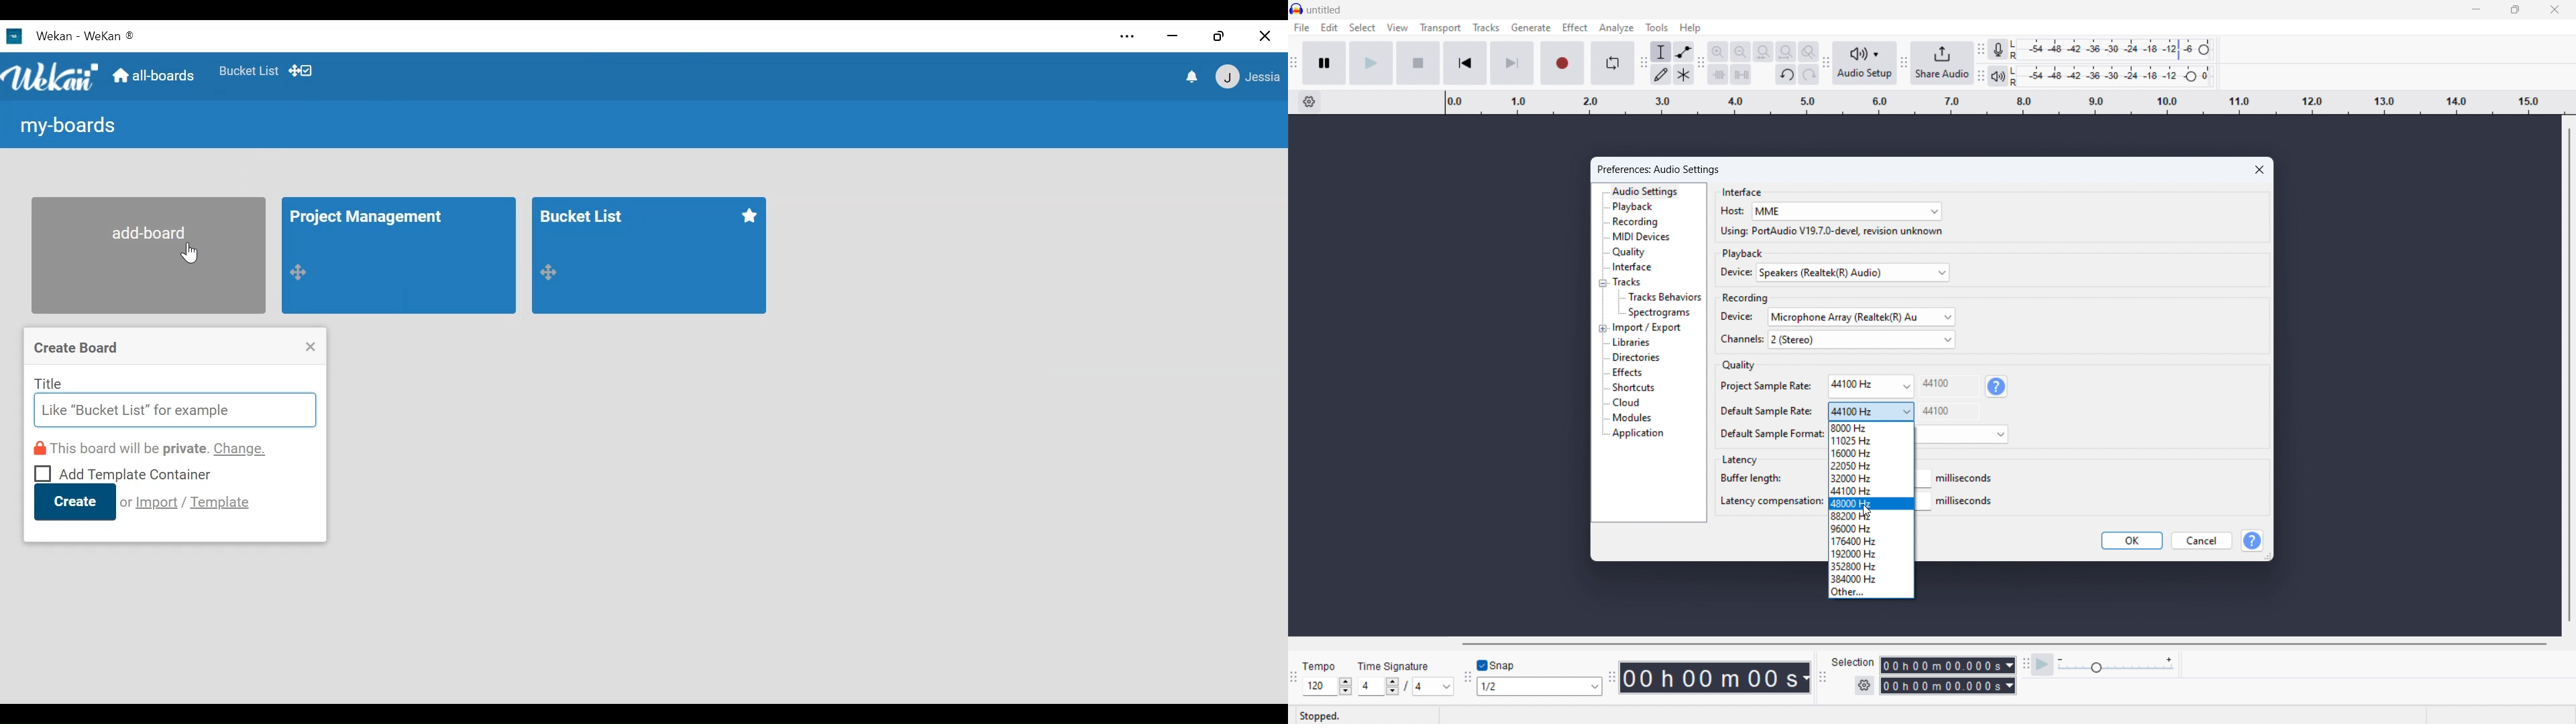  What do you see at coordinates (1327, 686) in the screenshot?
I see `set tempo` at bounding box center [1327, 686].